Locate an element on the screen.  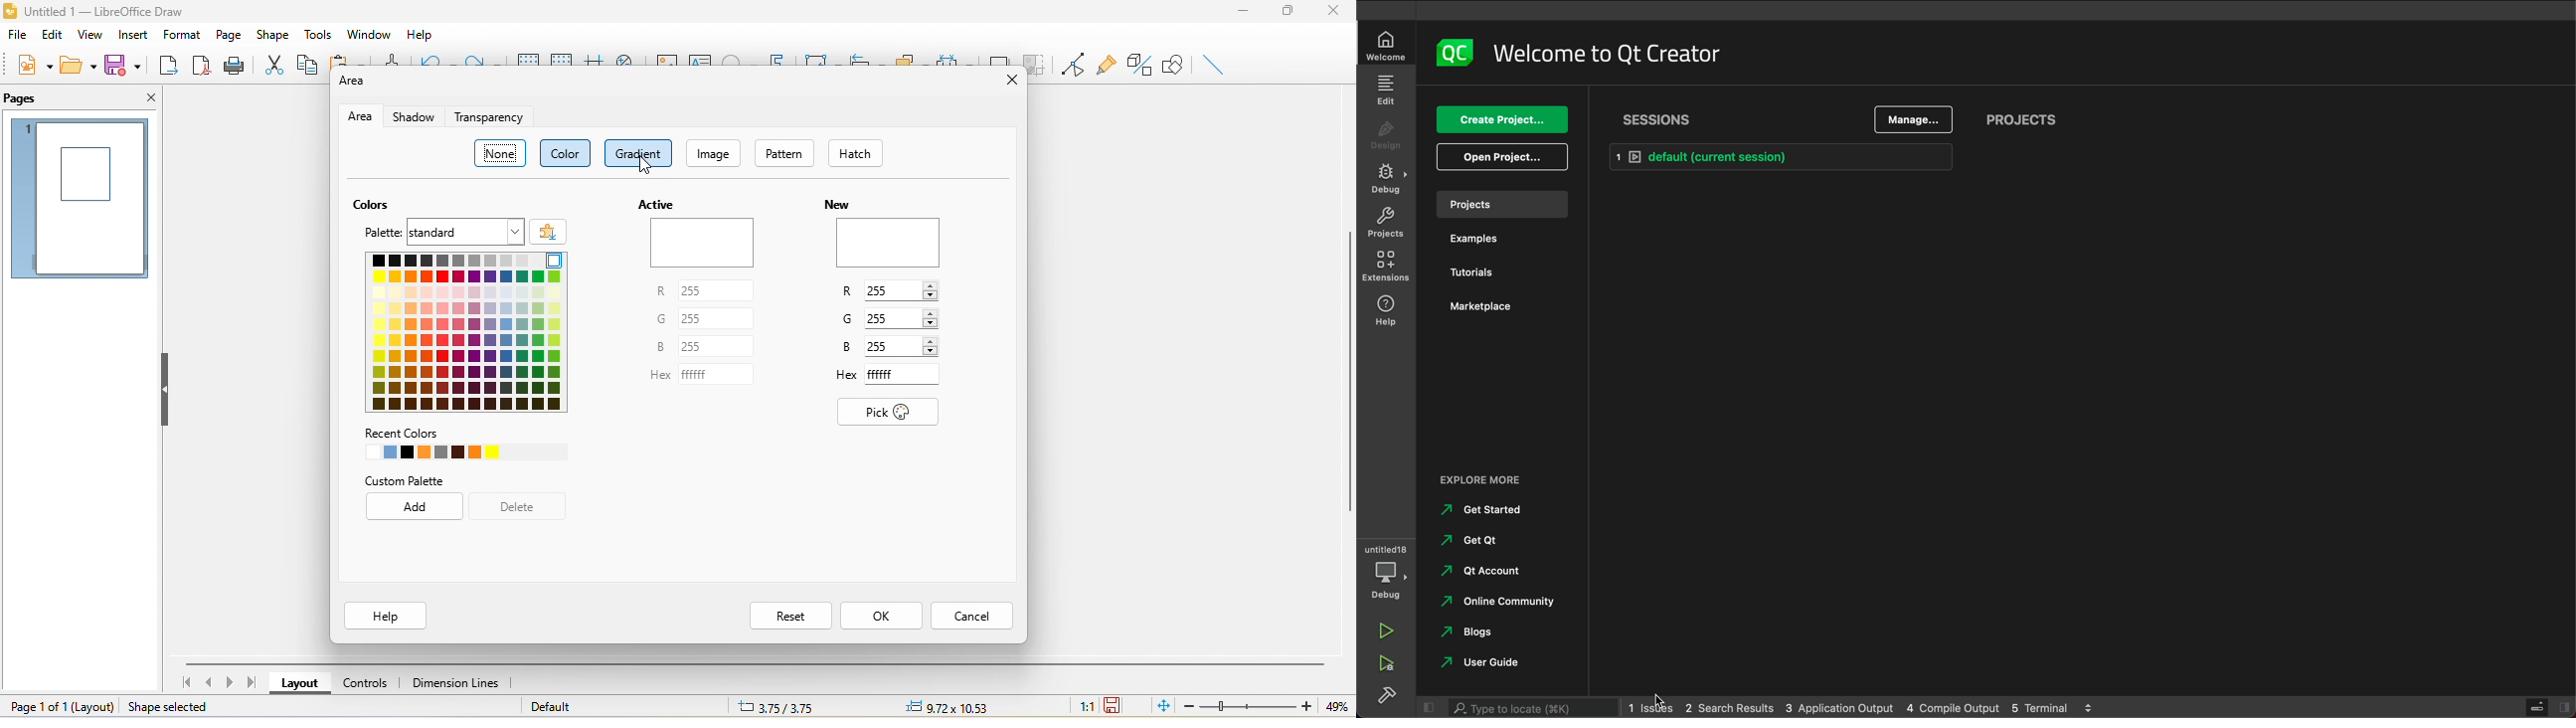
tutorials is located at coordinates (1476, 276).